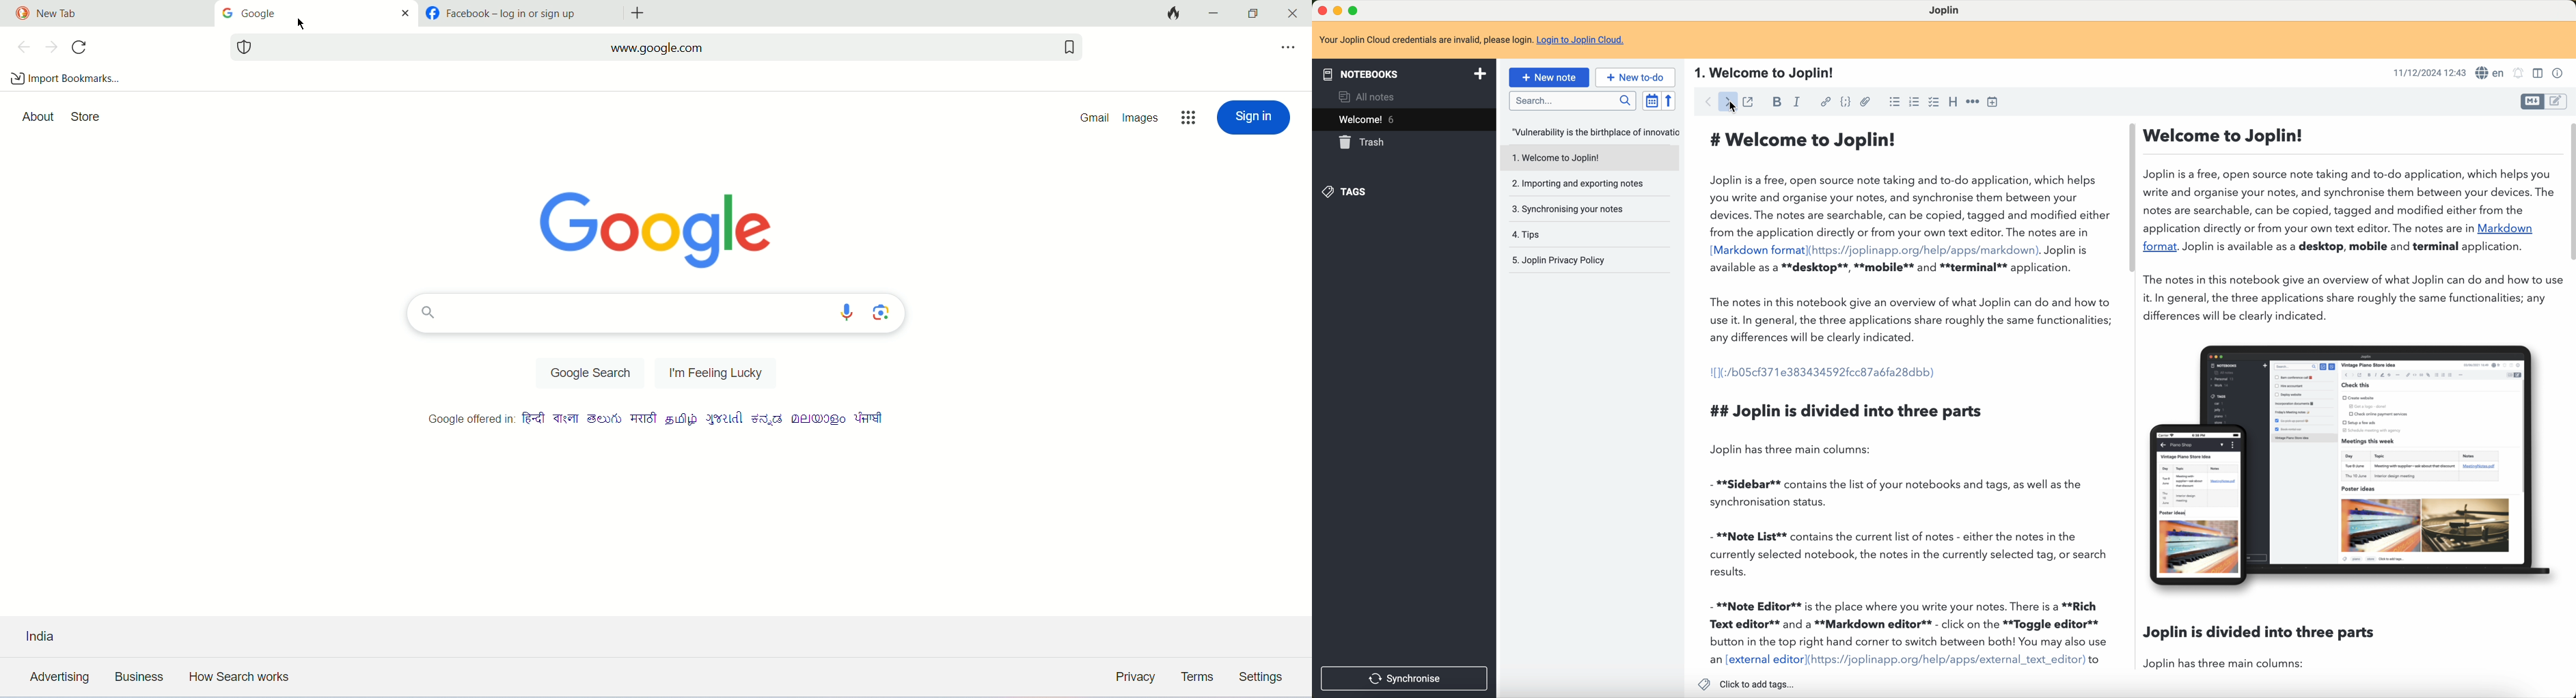 Image resolution: width=2576 pixels, height=700 pixels. Describe the element at coordinates (1347, 193) in the screenshot. I see `tags` at that location.